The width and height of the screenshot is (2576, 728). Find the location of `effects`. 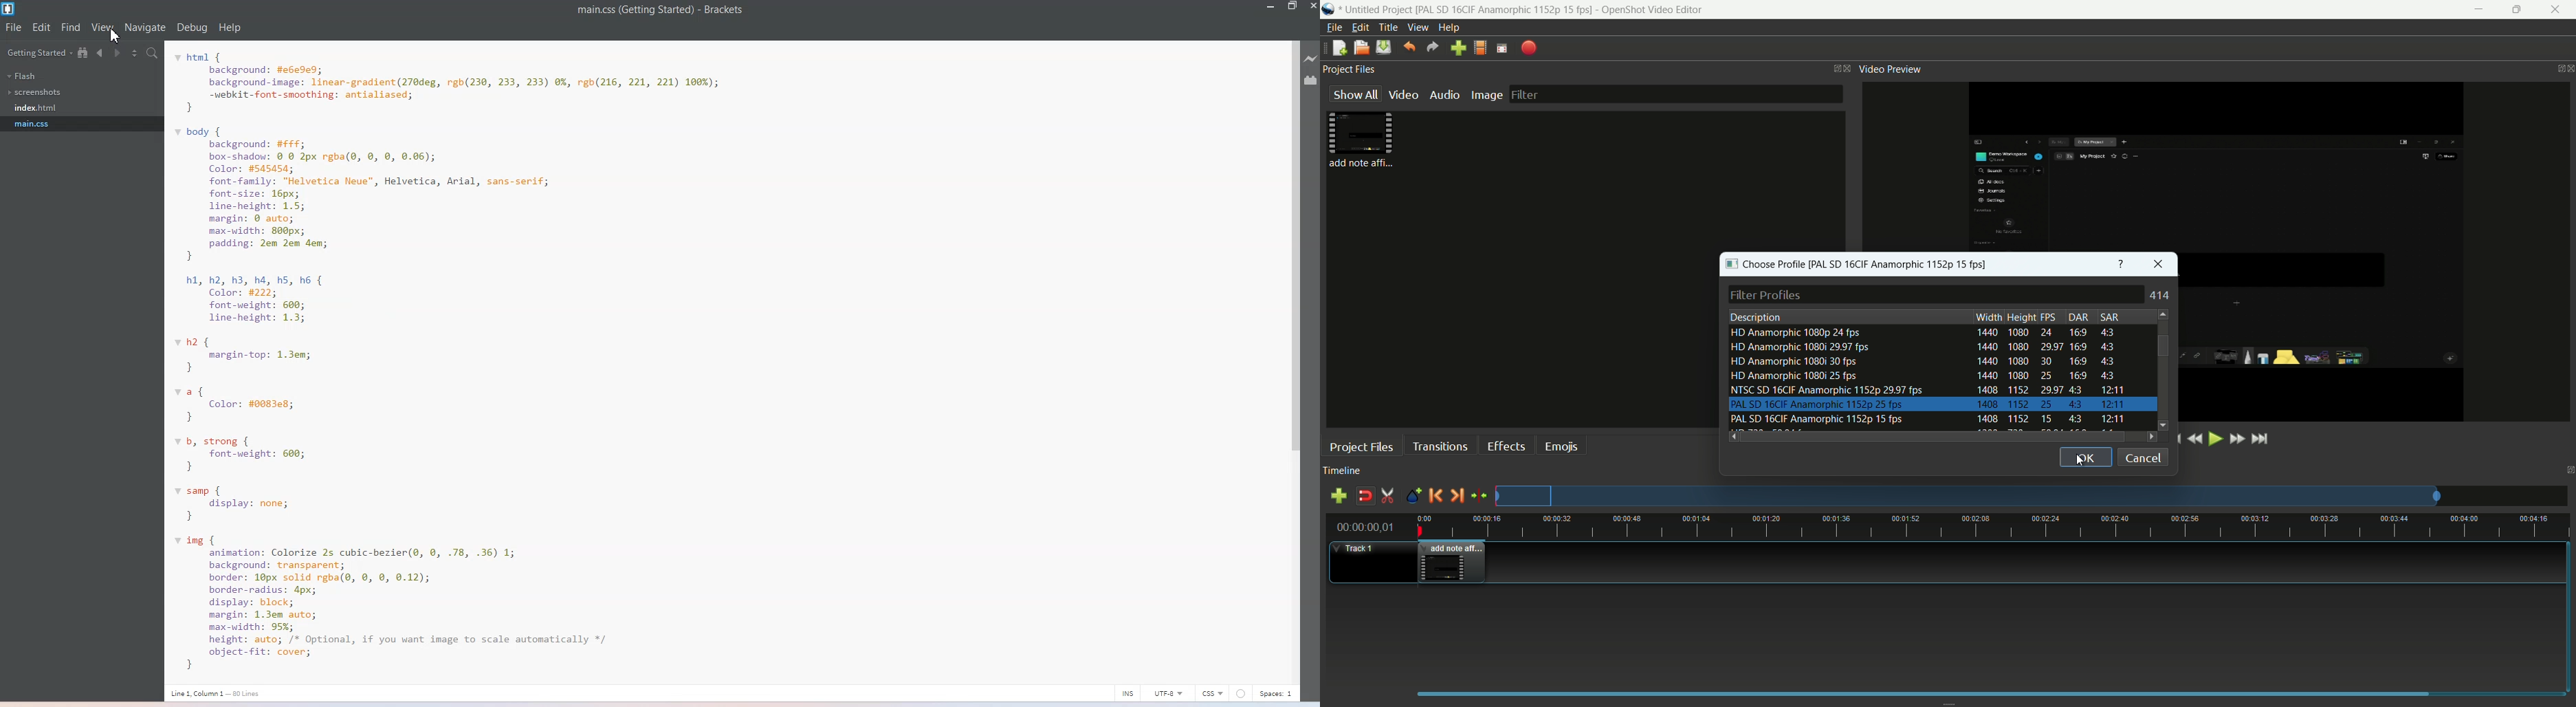

effects is located at coordinates (1506, 446).